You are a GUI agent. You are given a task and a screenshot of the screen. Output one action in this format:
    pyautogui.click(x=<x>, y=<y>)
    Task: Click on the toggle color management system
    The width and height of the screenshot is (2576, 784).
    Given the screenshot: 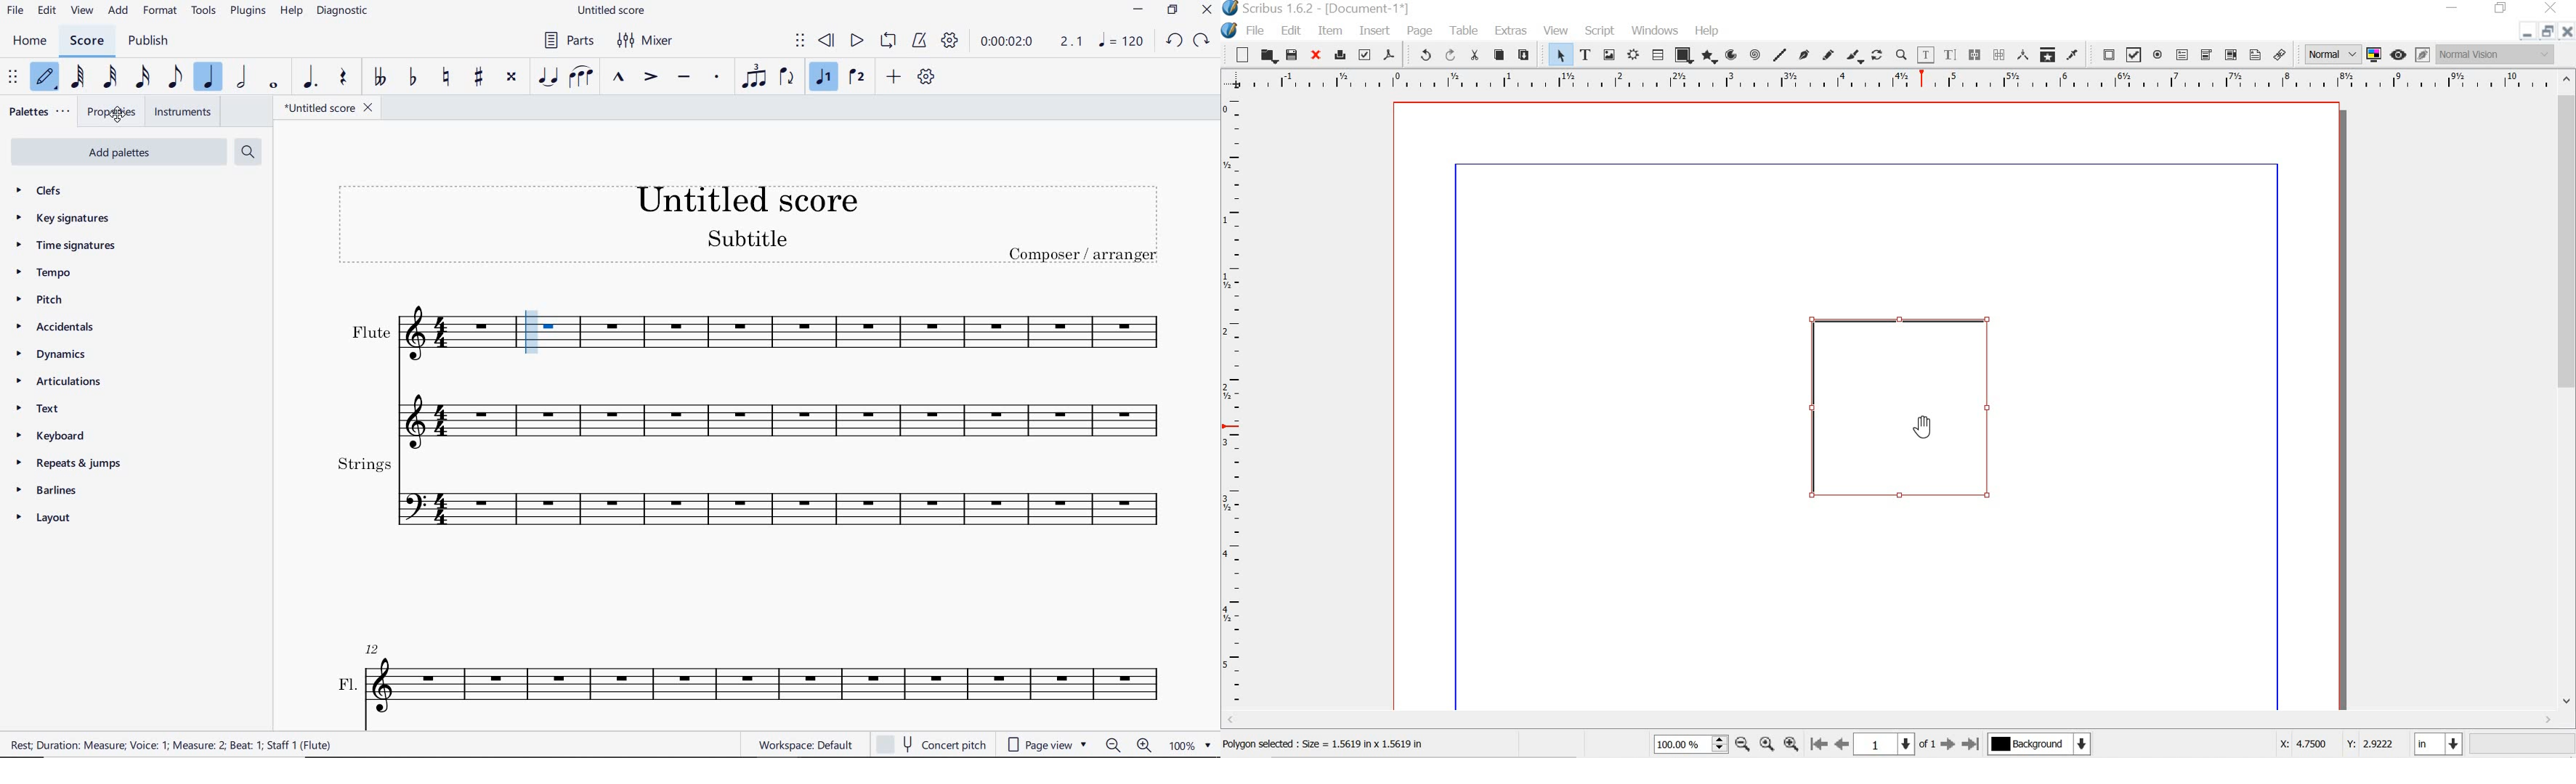 What is the action you would take?
    pyautogui.click(x=2374, y=55)
    